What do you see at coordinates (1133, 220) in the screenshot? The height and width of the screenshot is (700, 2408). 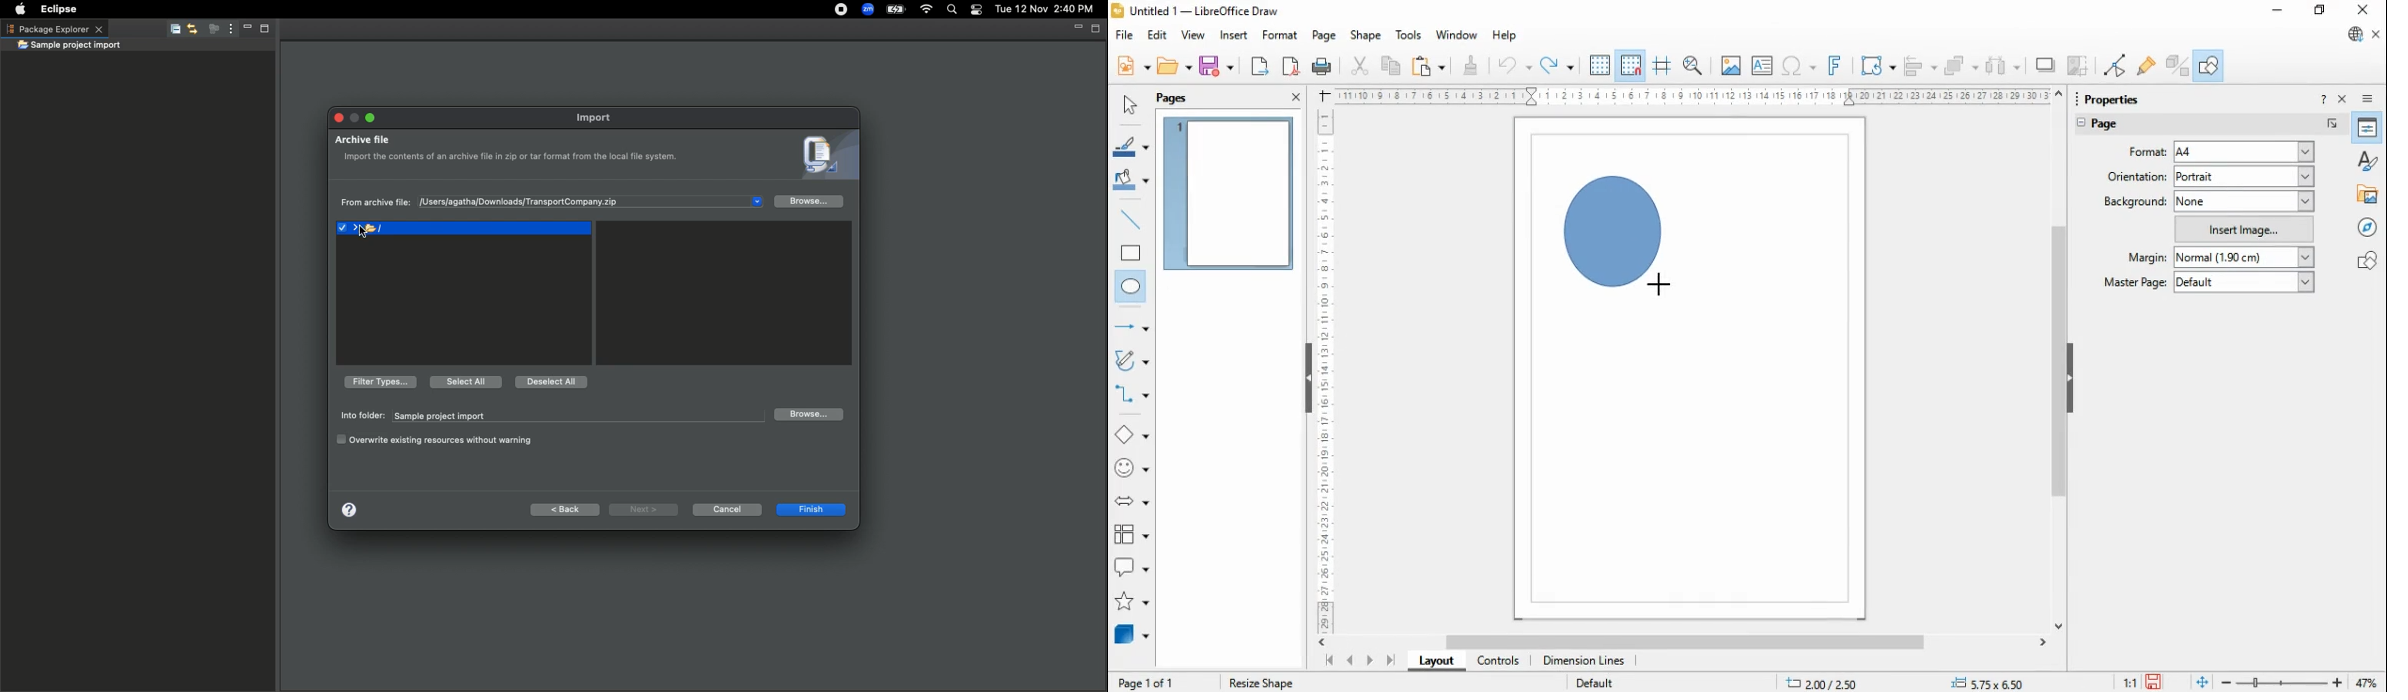 I see `insert line` at bounding box center [1133, 220].